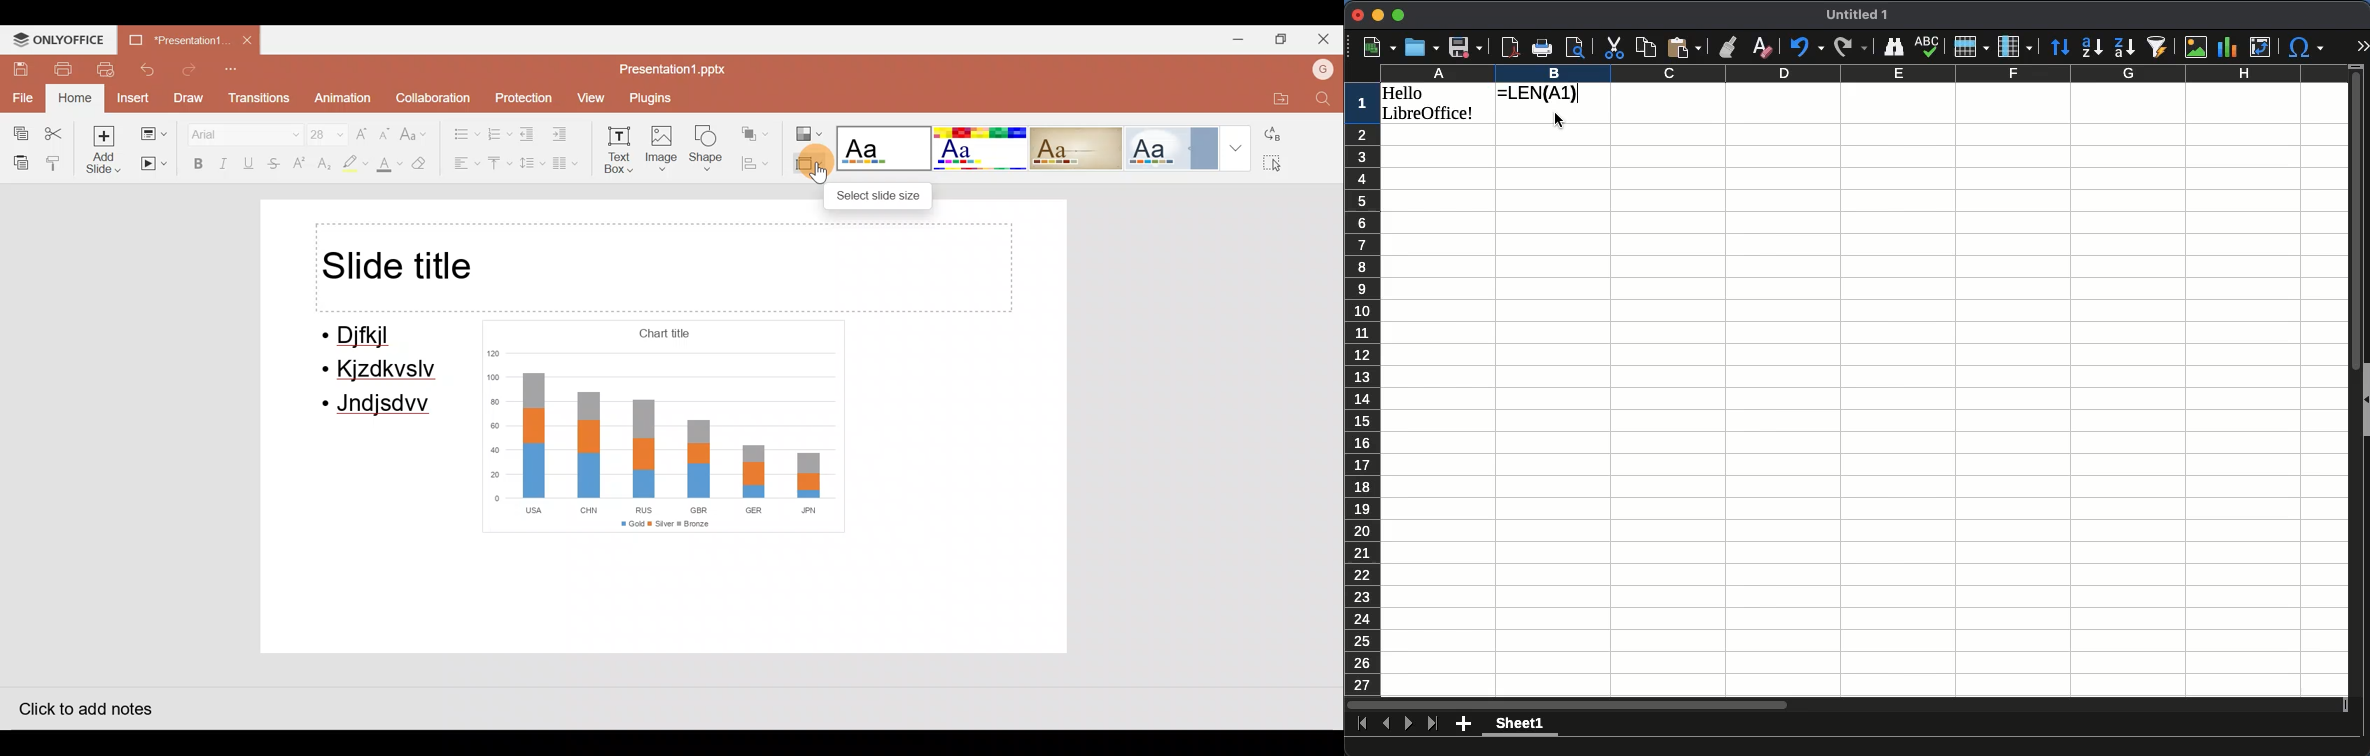 The width and height of the screenshot is (2380, 756). I want to click on Select slide size, so click(881, 193).